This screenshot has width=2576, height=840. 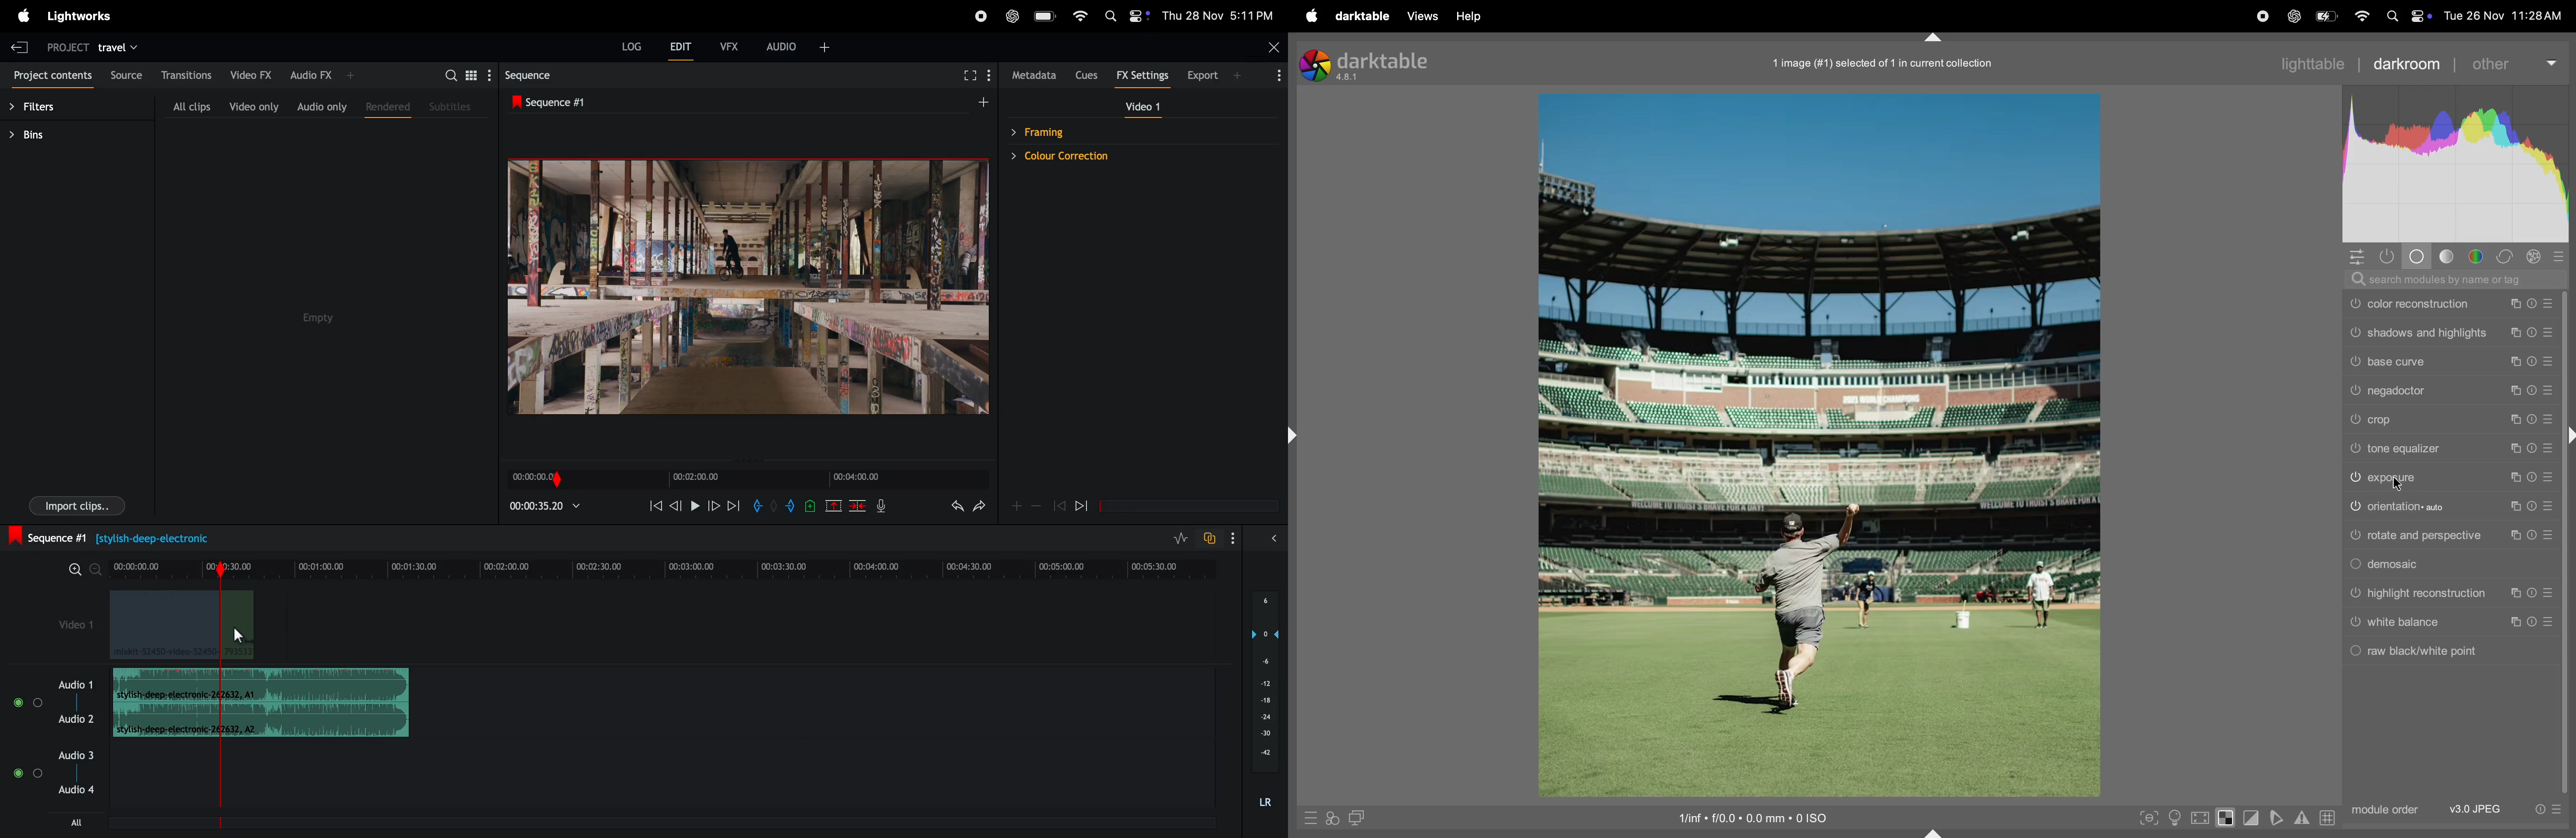 What do you see at coordinates (548, 508) in the screenshot?
I see `playback time` at bounding box center [548, 508].